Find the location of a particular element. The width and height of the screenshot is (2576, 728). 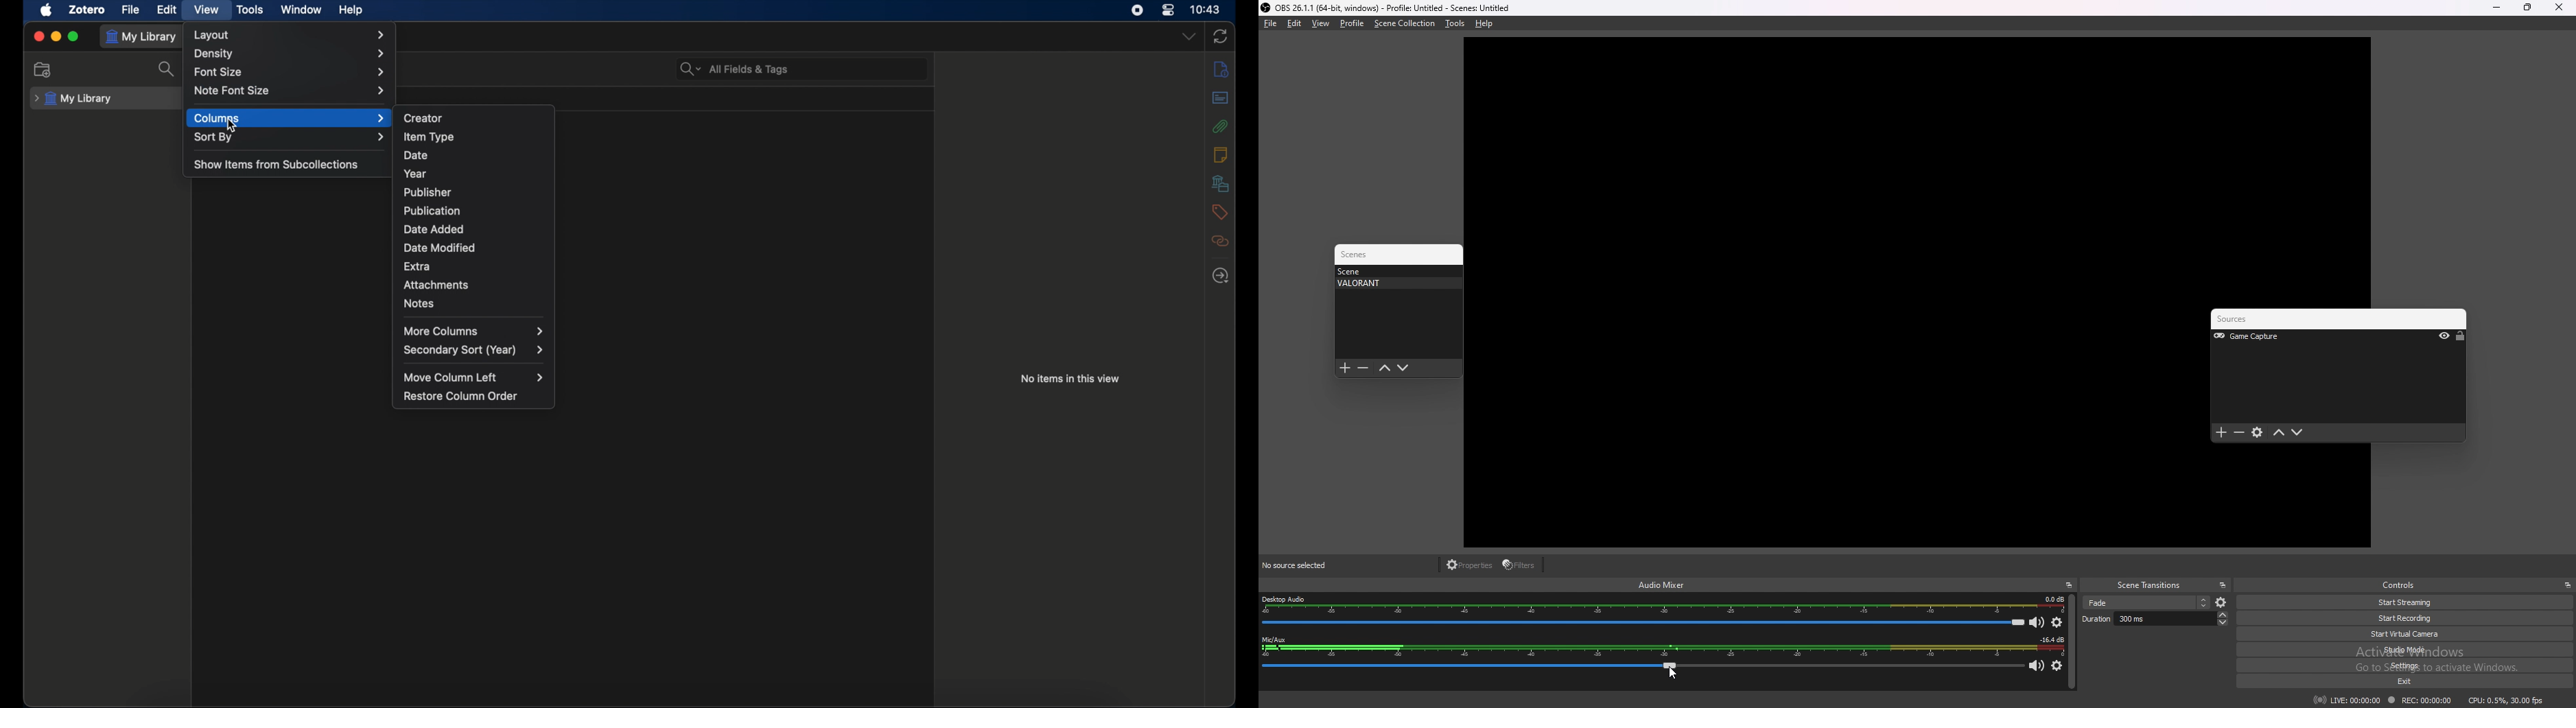

add is located at coordinates (1345, 368).